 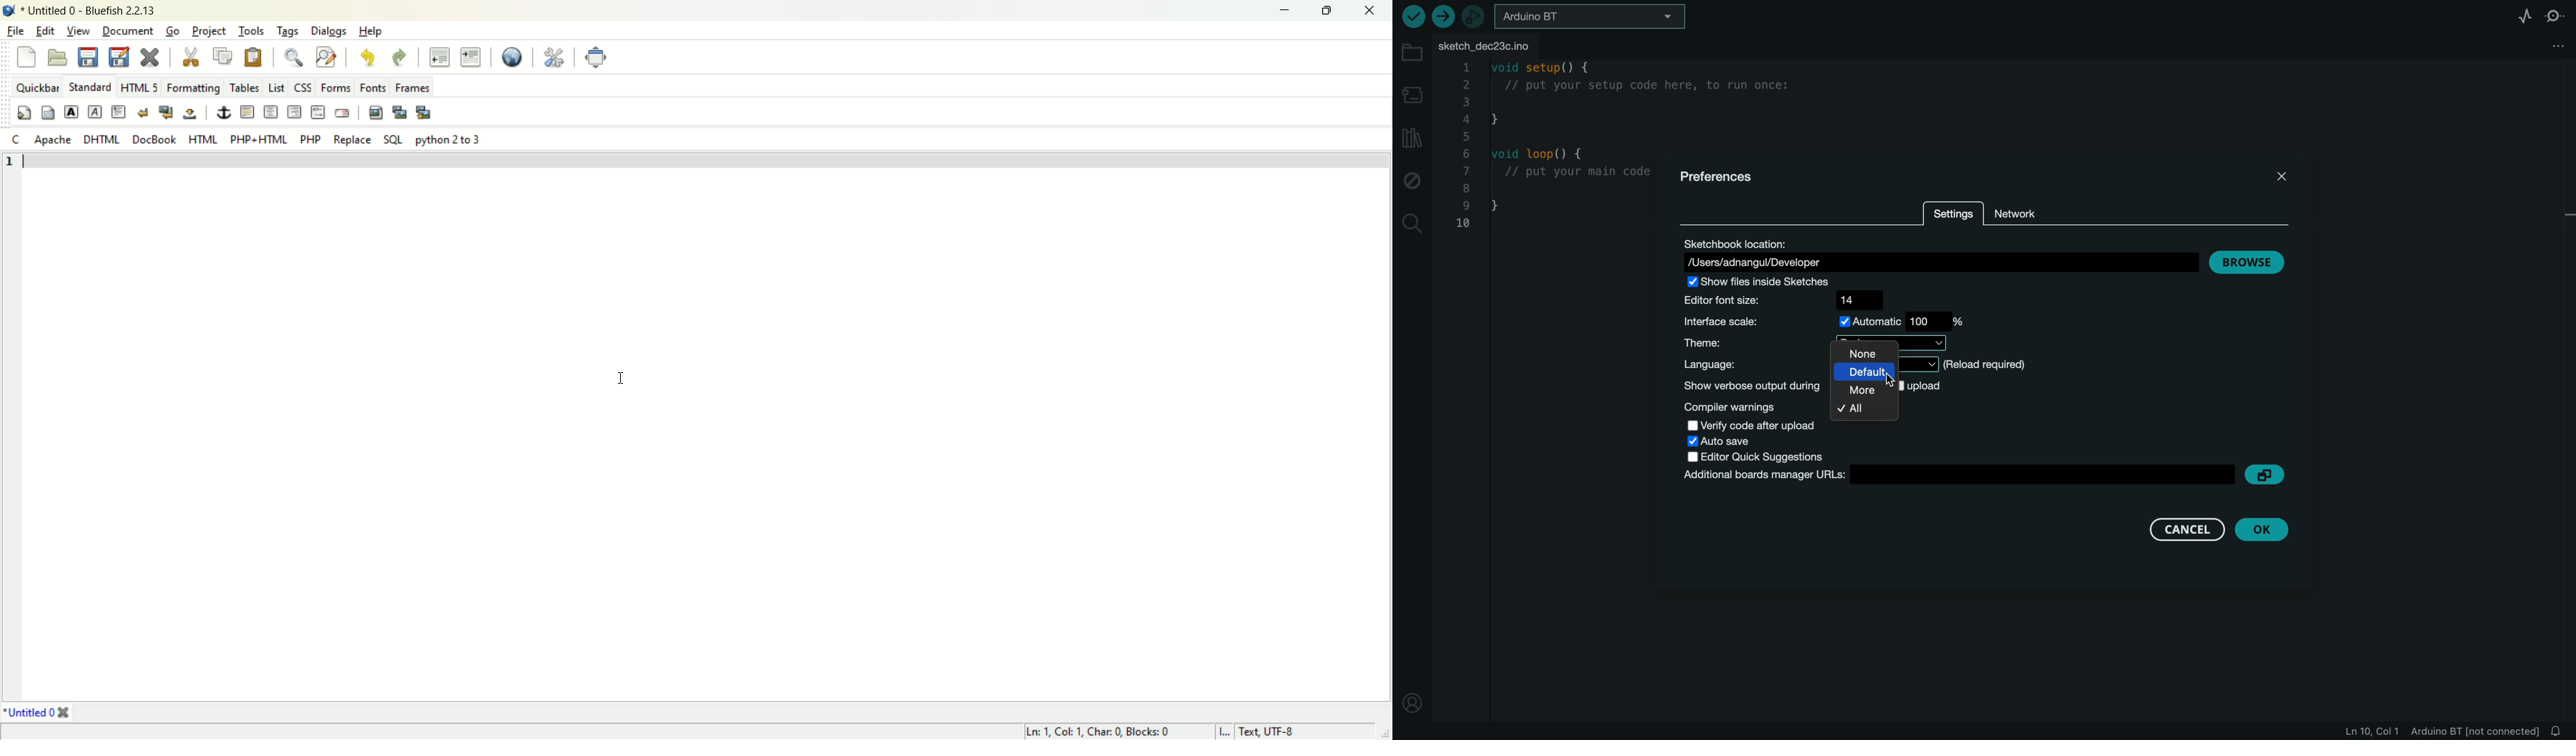 I want to click on default, so click(x=1867, y=373).